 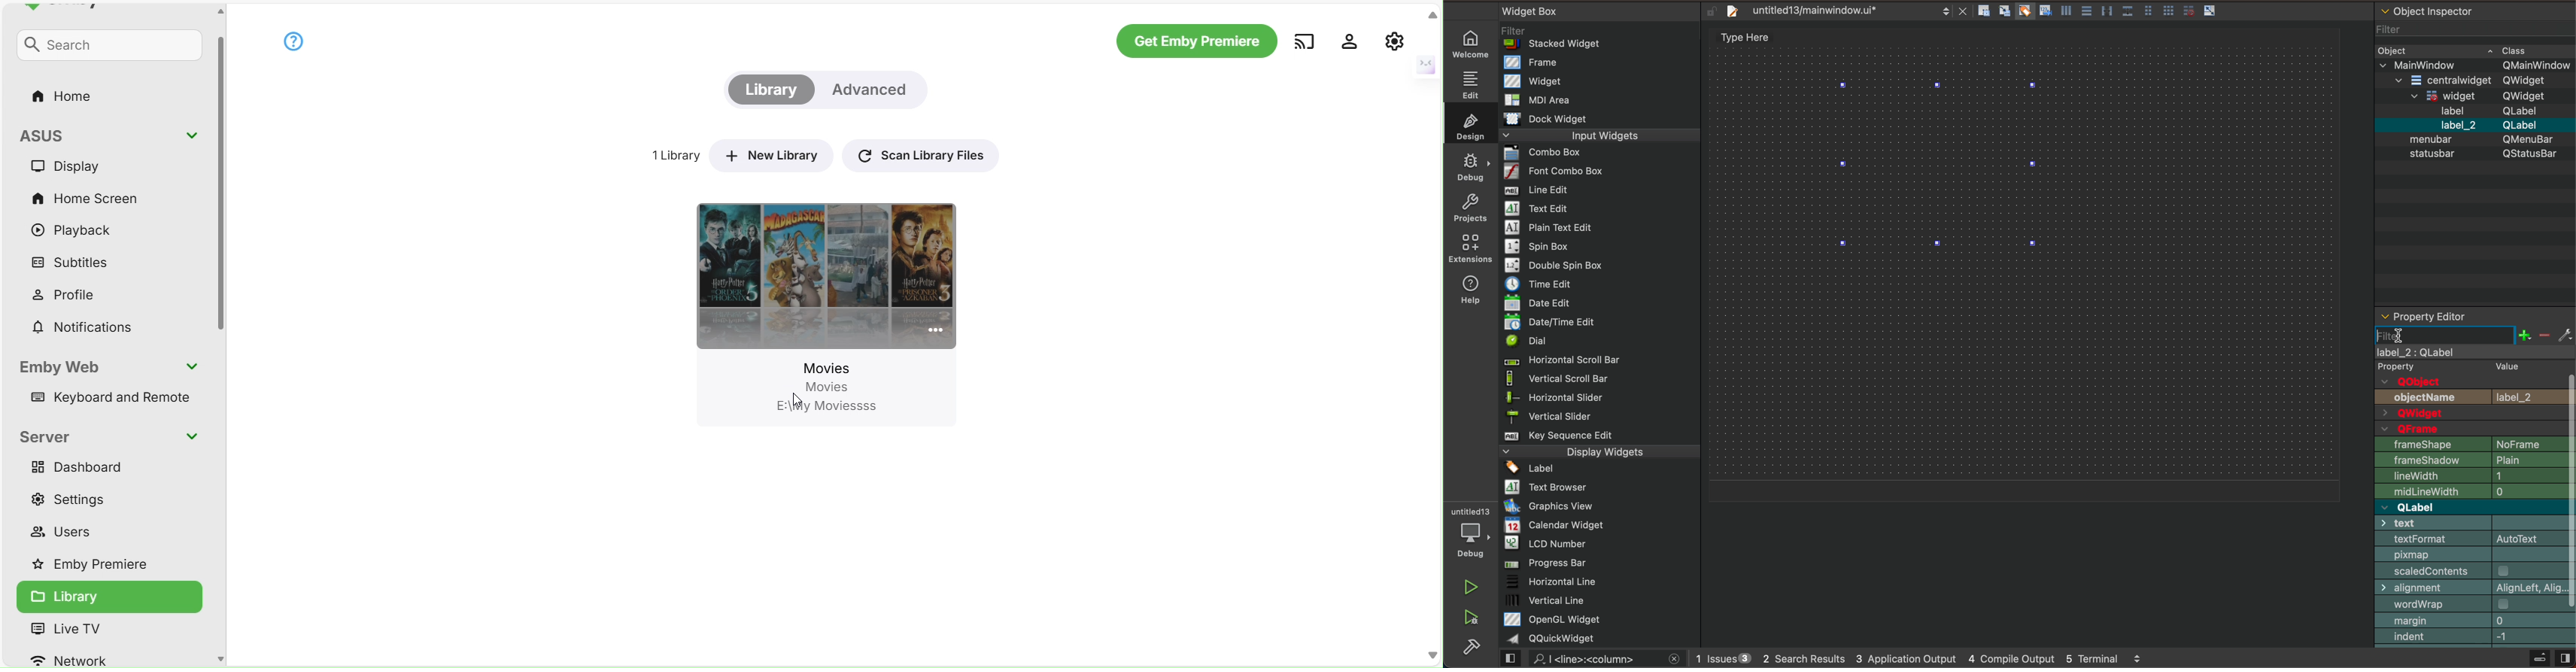 What do you see at coordinates (220, 11) in the screenshot?
I see `move up` at bounding box center [220, 11].